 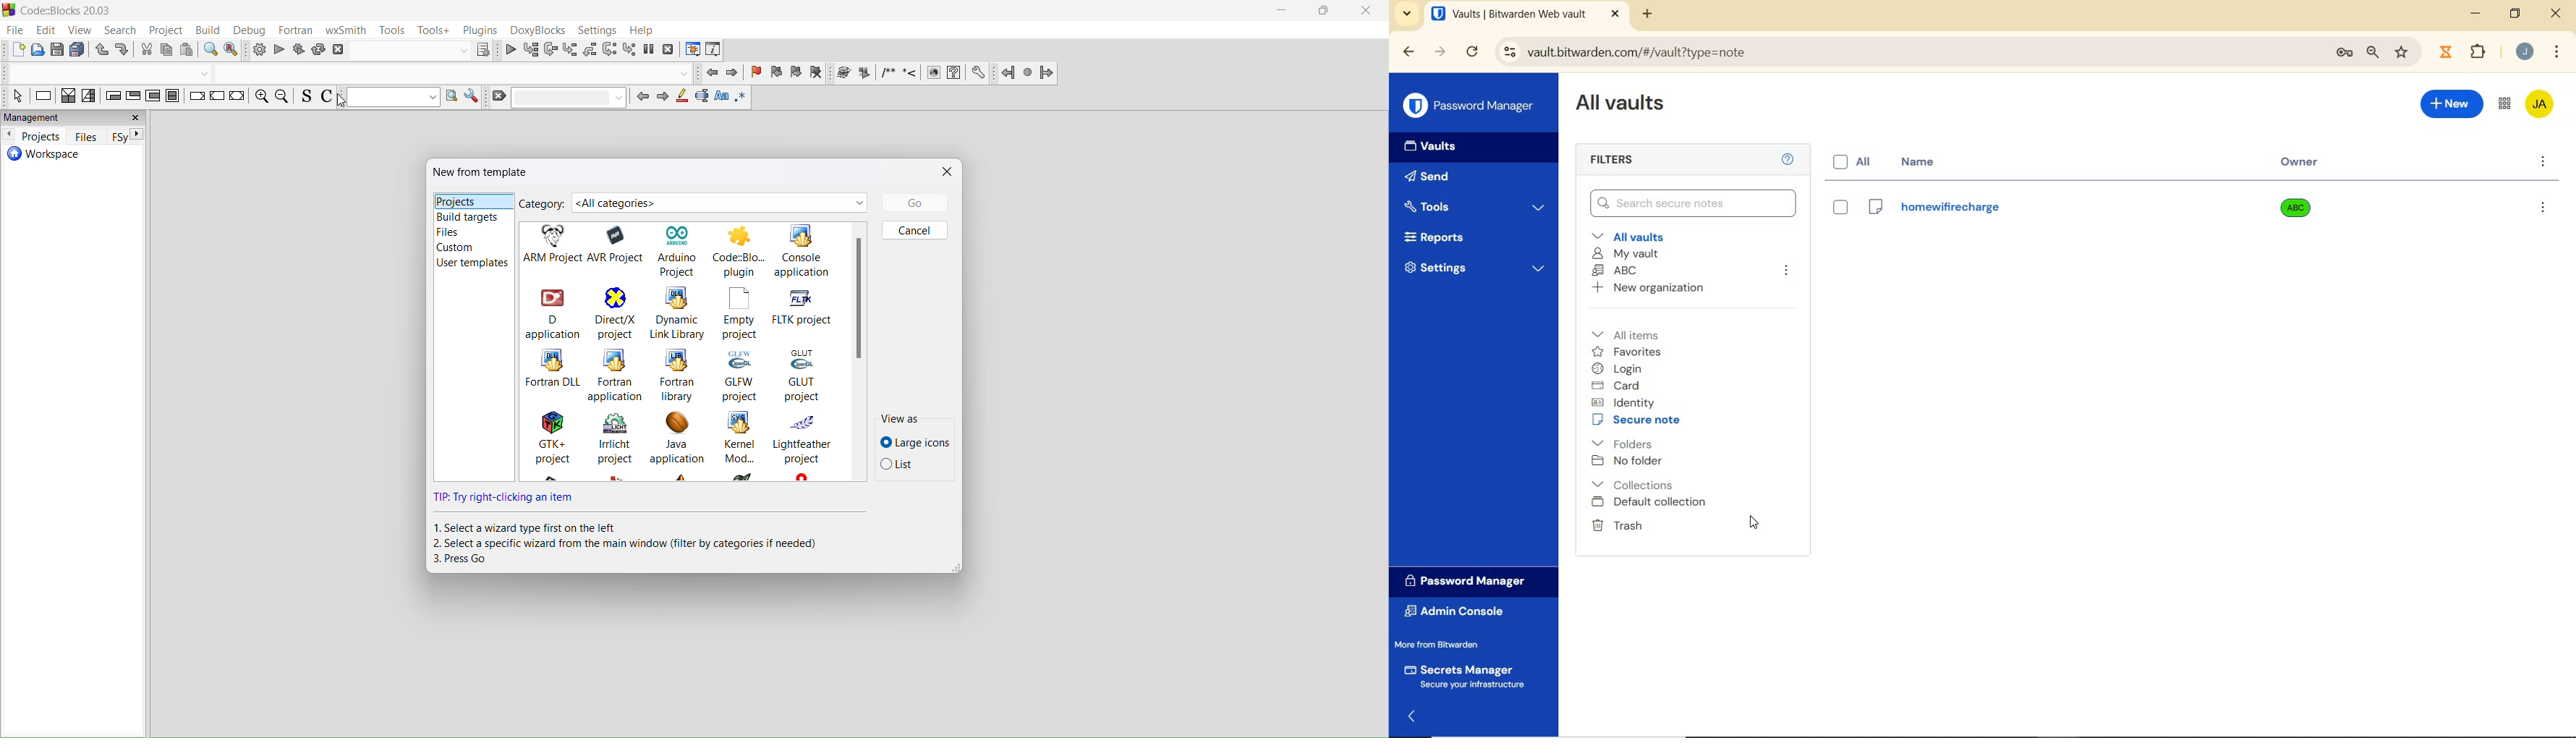 I want to click on wxSmith, so click(x=345, y=31).